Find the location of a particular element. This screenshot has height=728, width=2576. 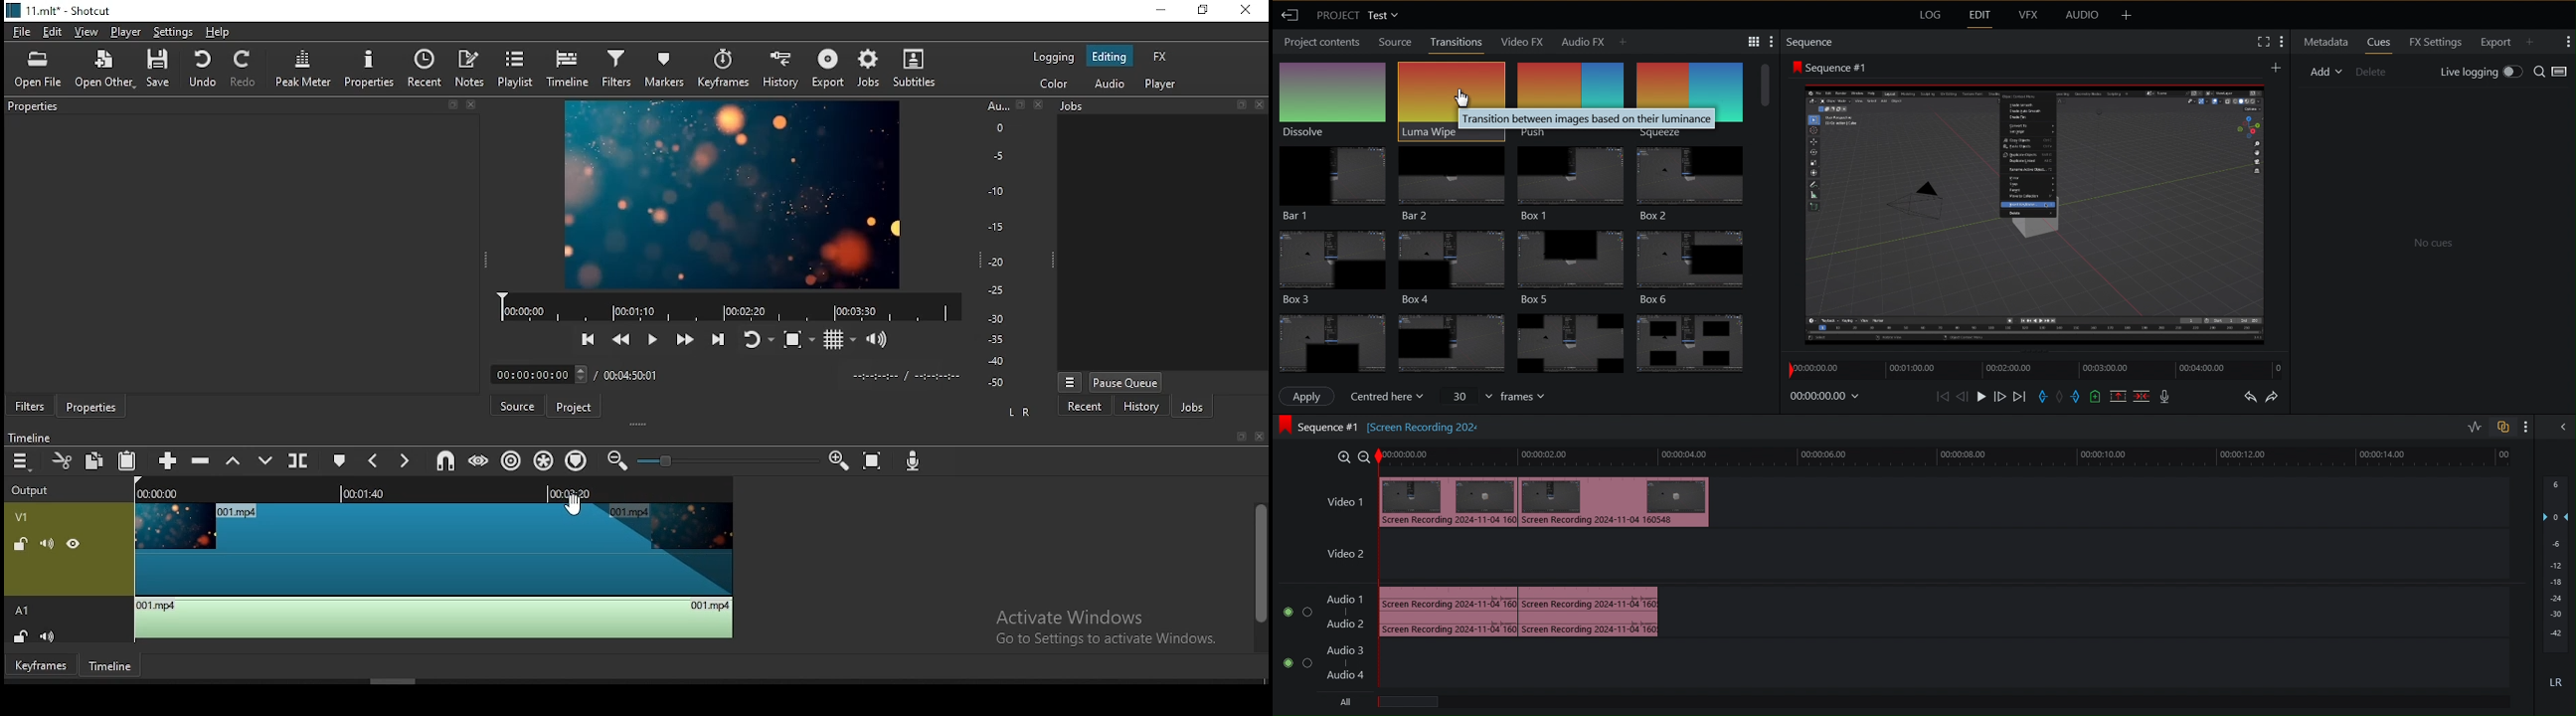

pause queue is located at coordinates (1126, 379).